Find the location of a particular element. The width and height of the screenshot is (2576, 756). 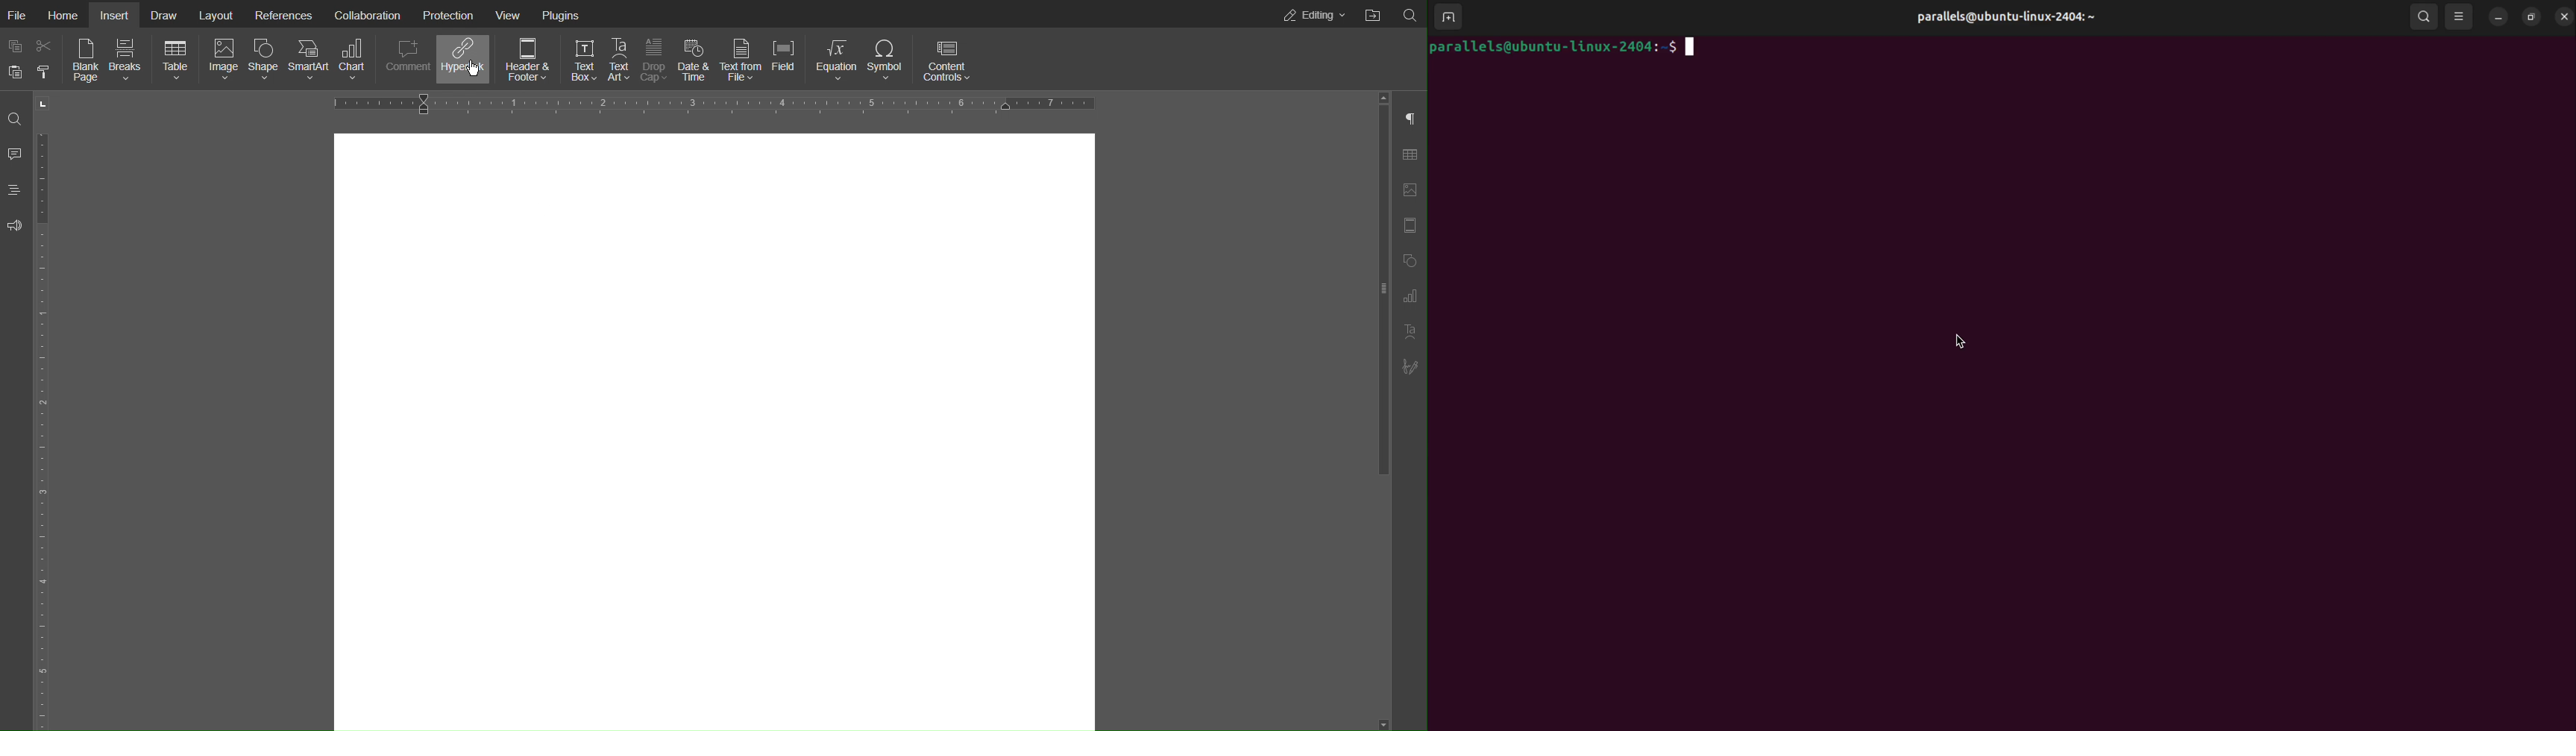

Paragraph Settings is located at coordinates (1411, 297).